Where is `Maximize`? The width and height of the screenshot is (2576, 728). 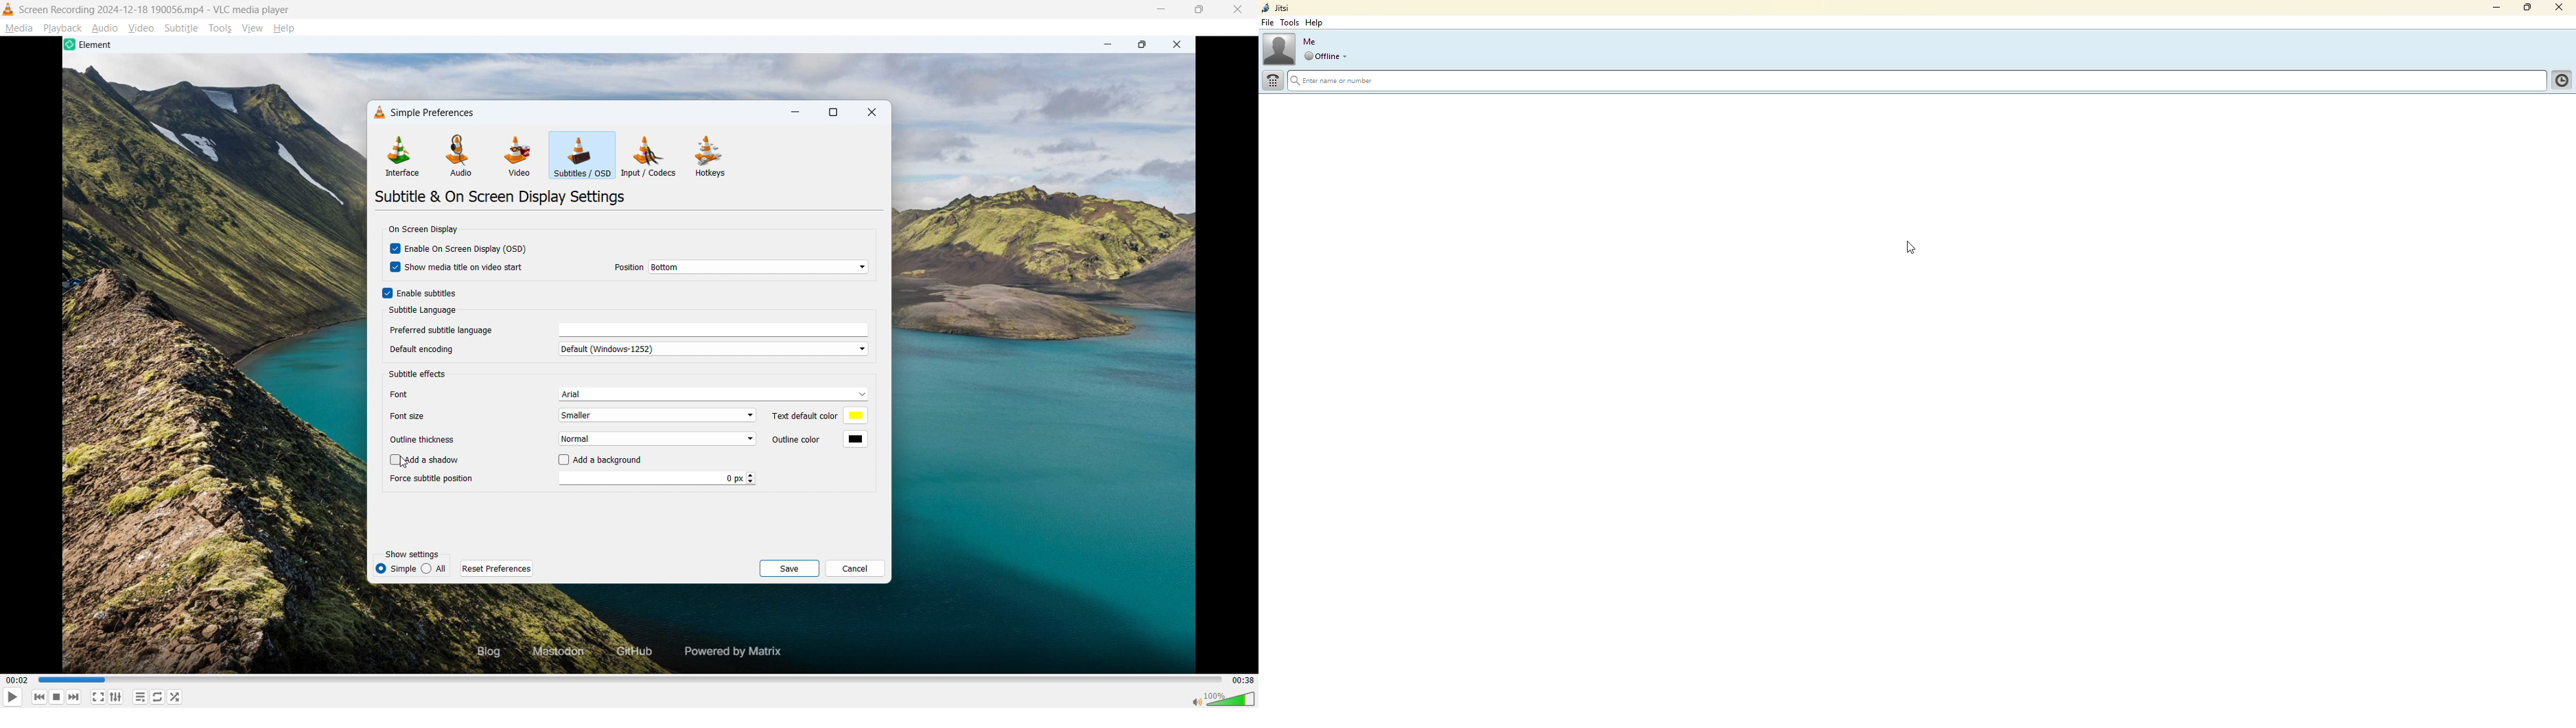
Maximize is located at coordinates (1143, 45).